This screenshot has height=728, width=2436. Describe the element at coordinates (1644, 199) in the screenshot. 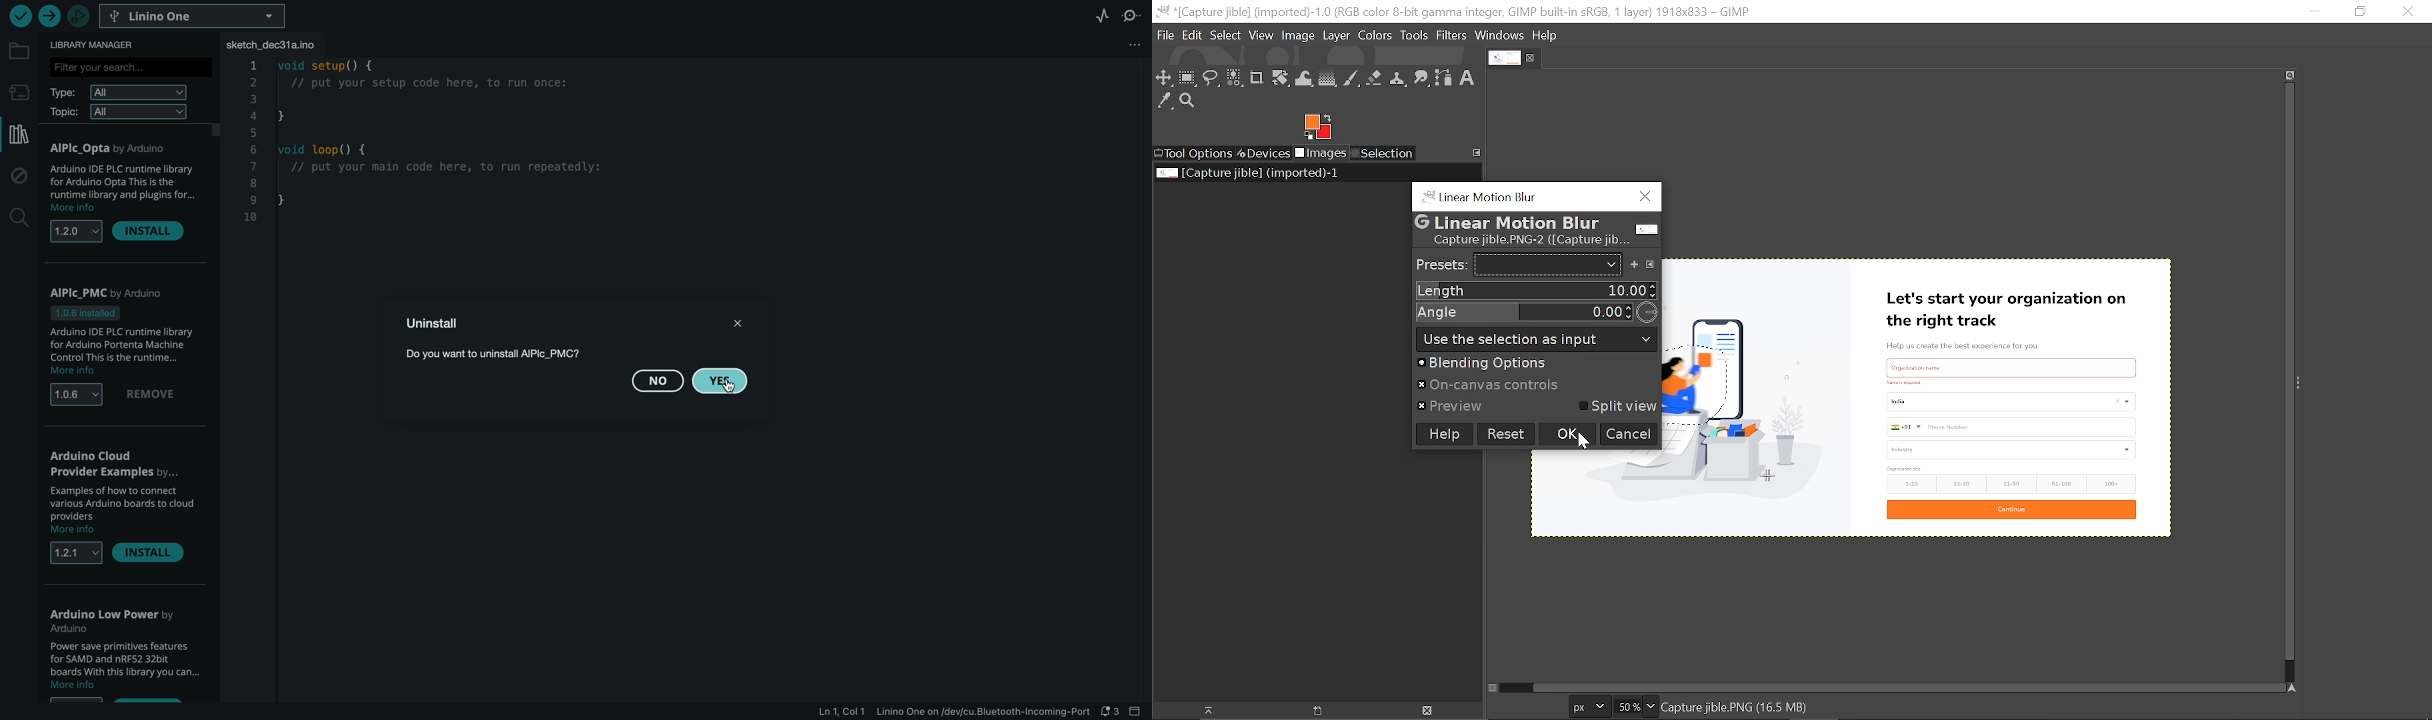

I see `Close` at that location.